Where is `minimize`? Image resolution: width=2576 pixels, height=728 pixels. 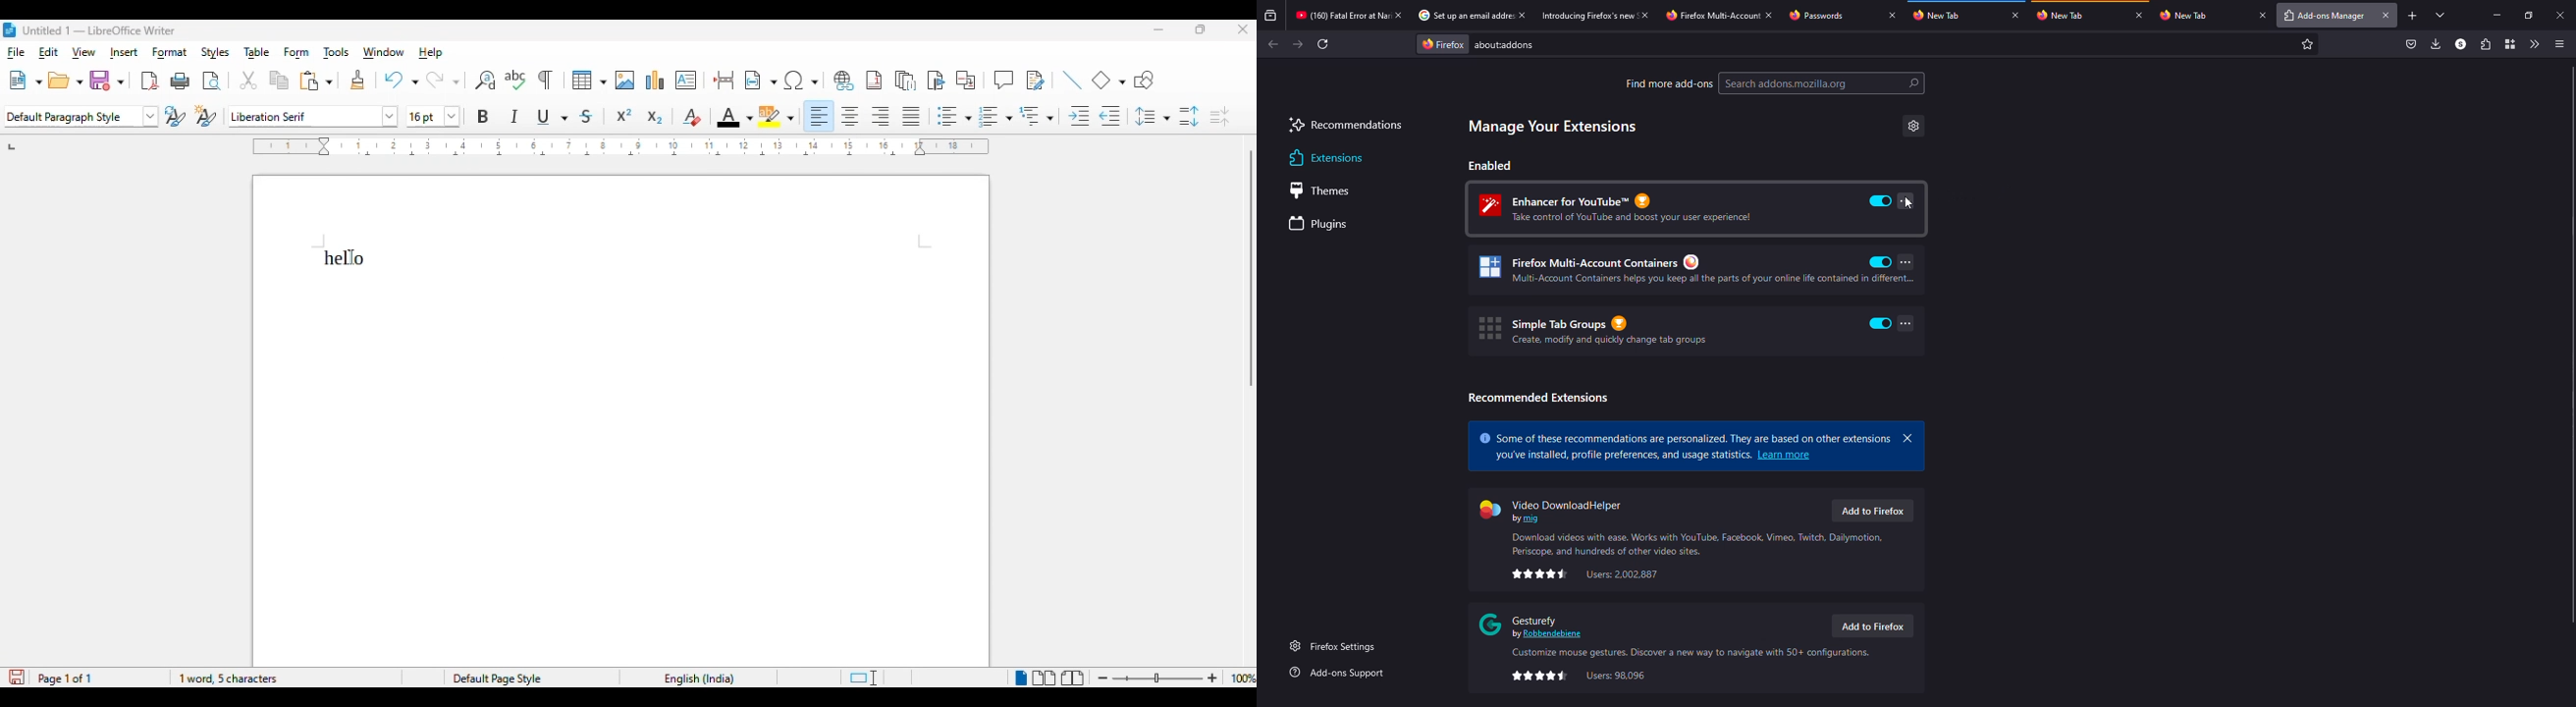 minimize is located at coordinates (1157, 29).